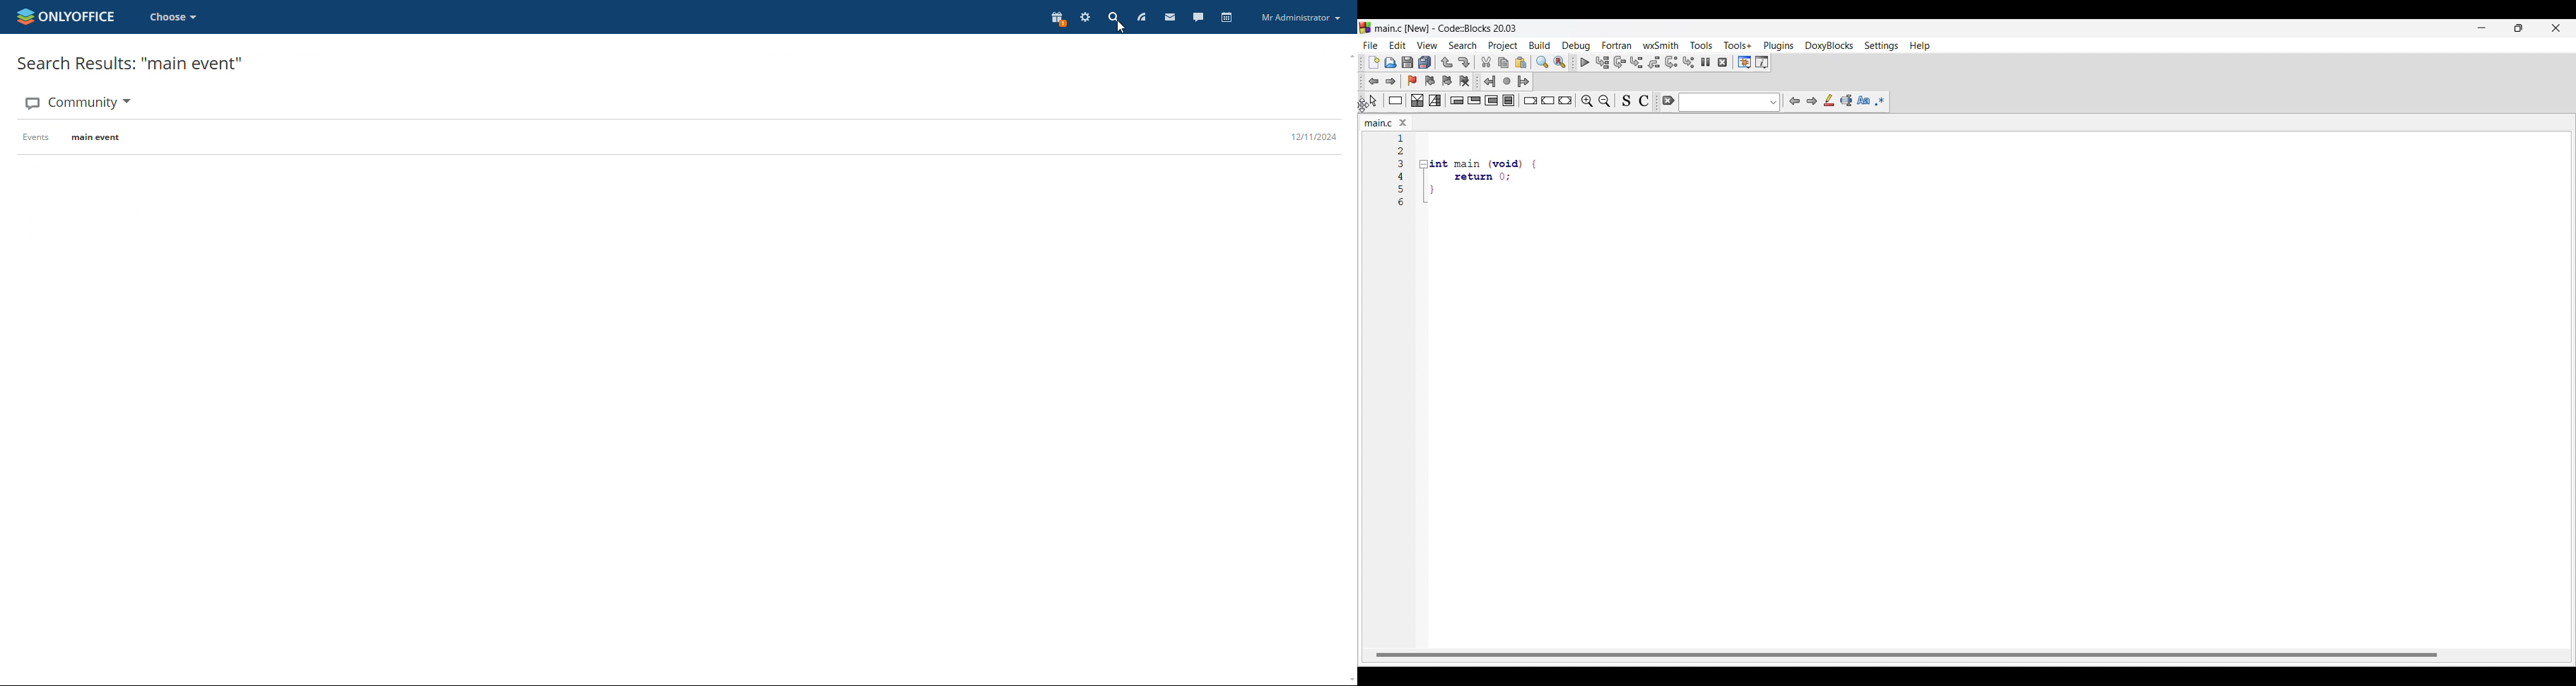 The height and width of the screenshot is (700, 2576). Describe the element at coordinates (1395, 100) in the screenshot. I see `Instruction` at that location.